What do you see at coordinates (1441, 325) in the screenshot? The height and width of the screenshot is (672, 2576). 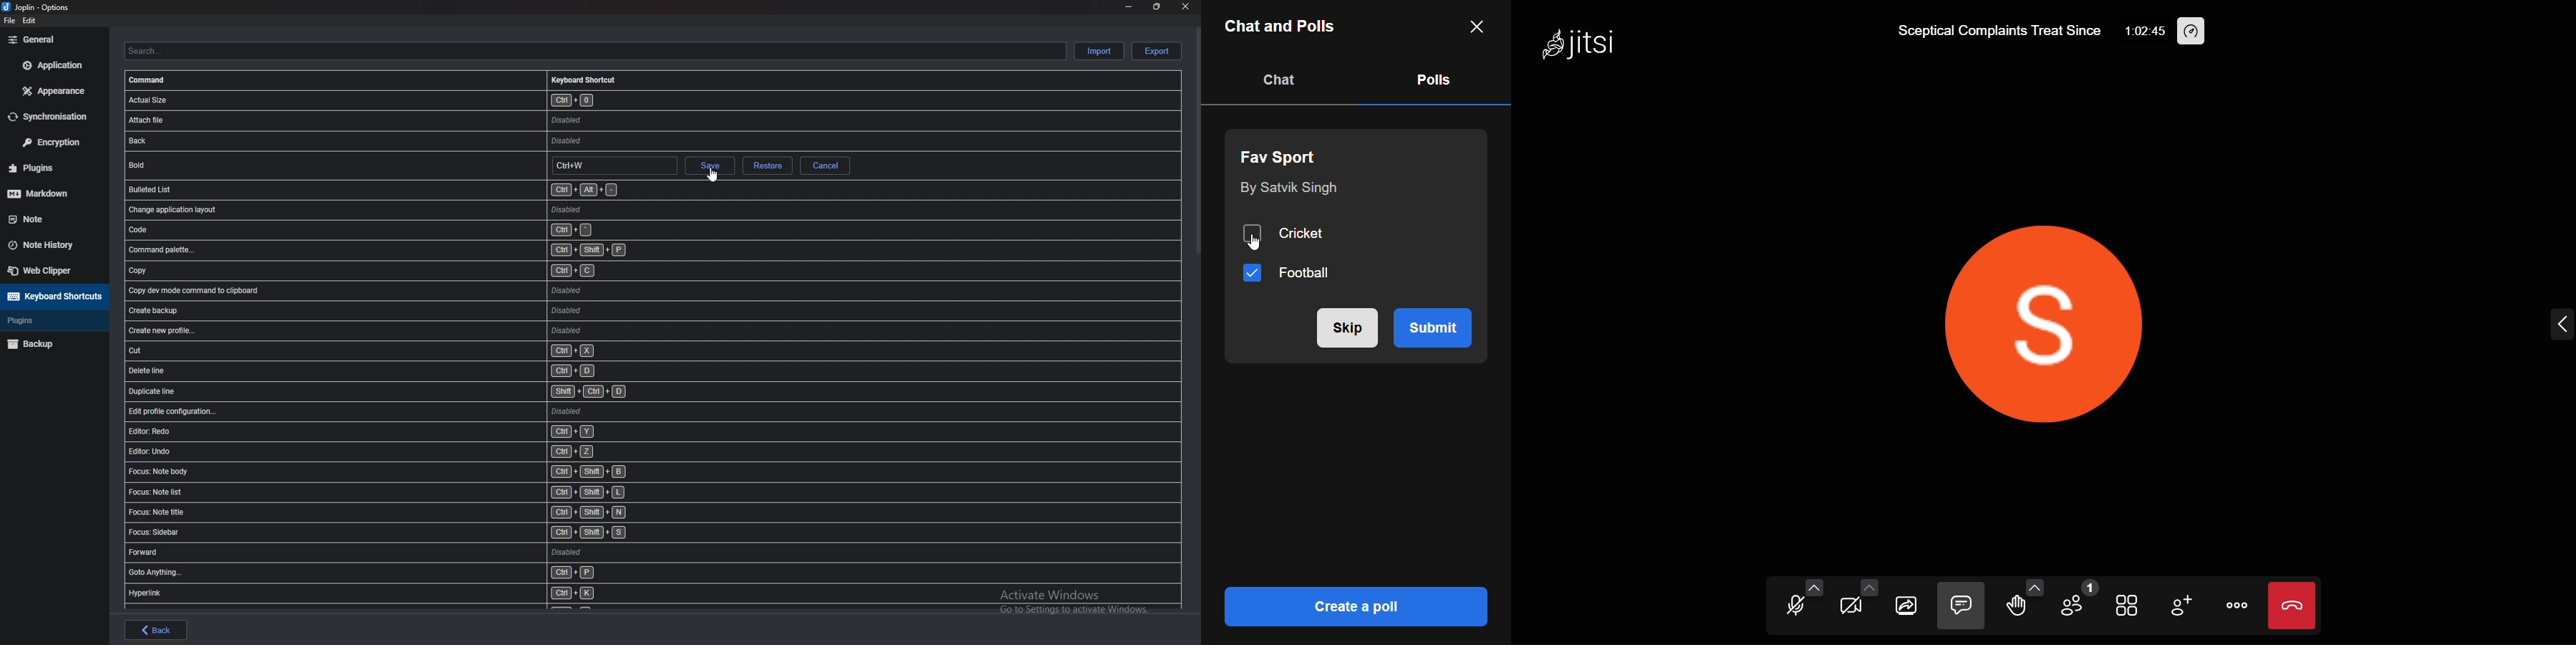 I see `submit` at bounding box center [1441, 325].